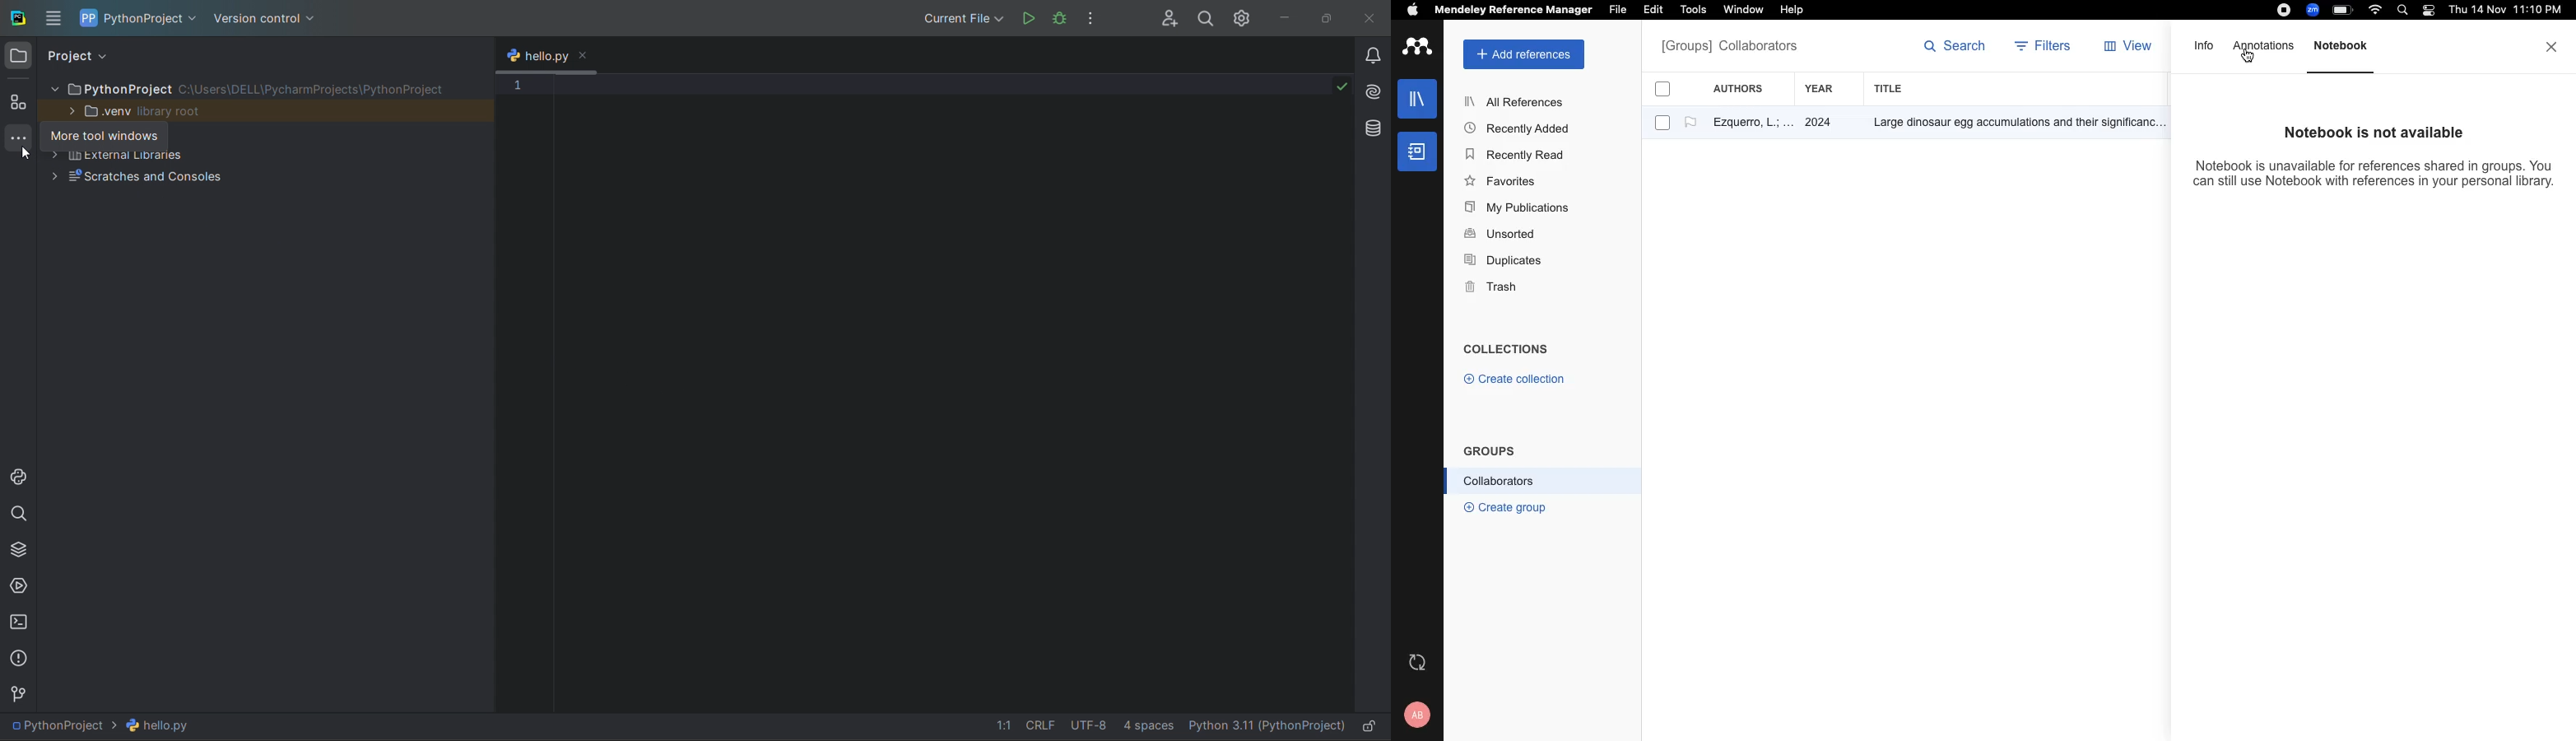 The image size is (2576, 756). Describe the element at coordinates (1502, 506) in the screenshot. I see `® Create group` at that location.